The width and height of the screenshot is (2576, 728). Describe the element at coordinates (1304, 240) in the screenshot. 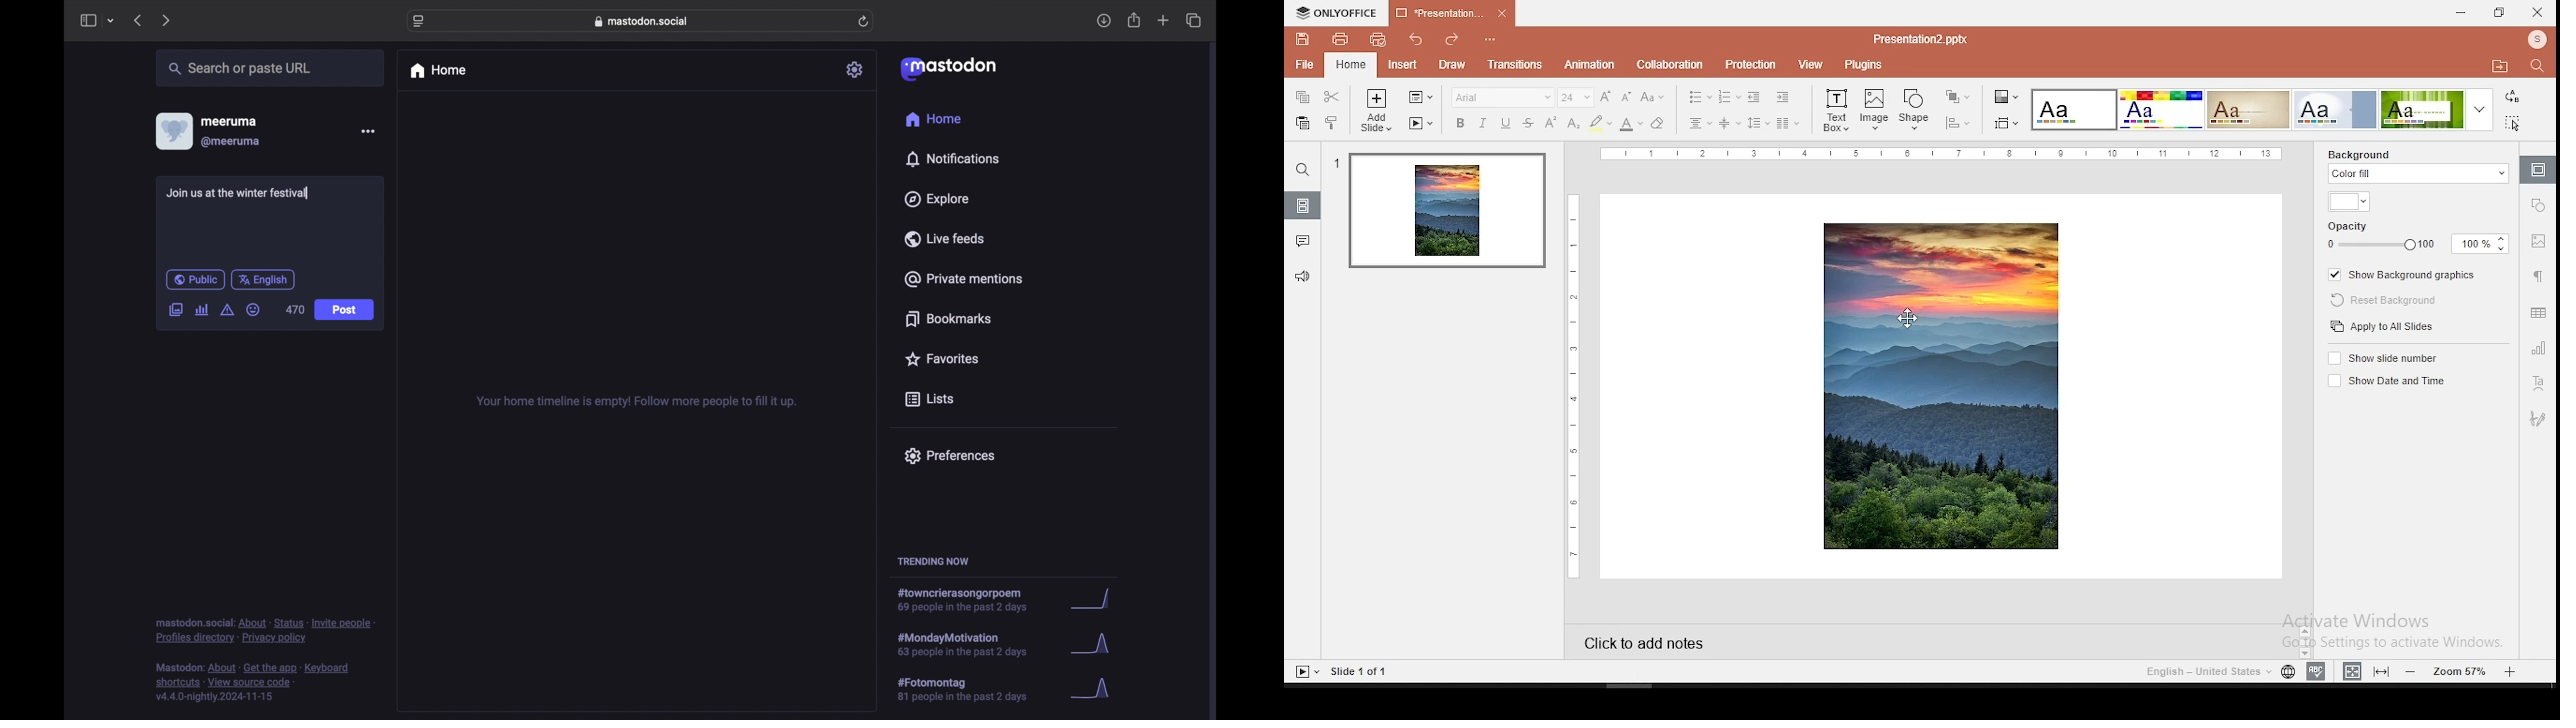

I see `comments` at that location.